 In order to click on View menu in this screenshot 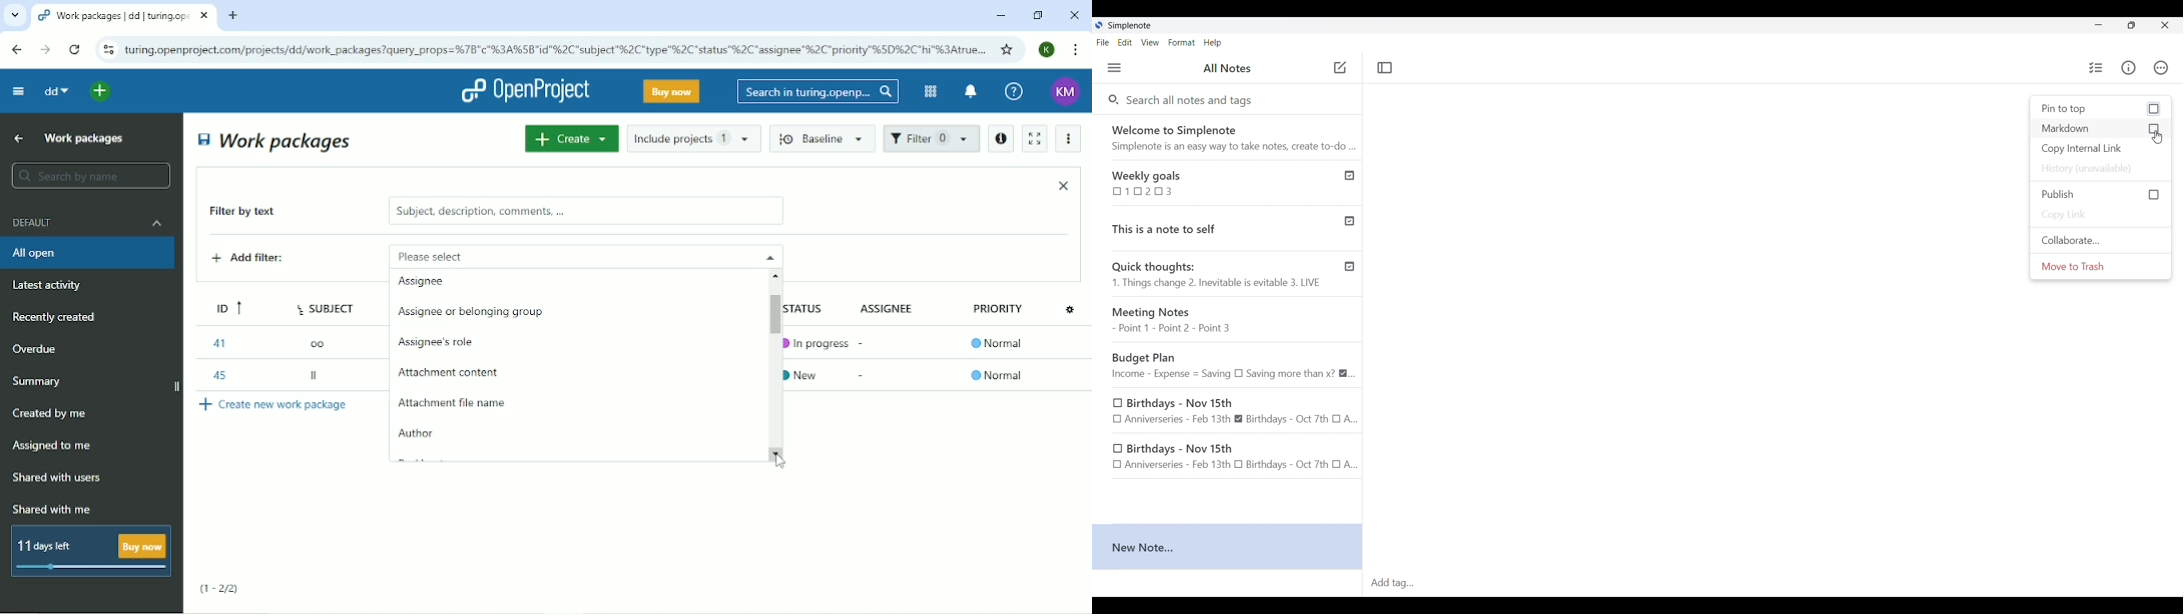, I will do `click(1151, 43)`.